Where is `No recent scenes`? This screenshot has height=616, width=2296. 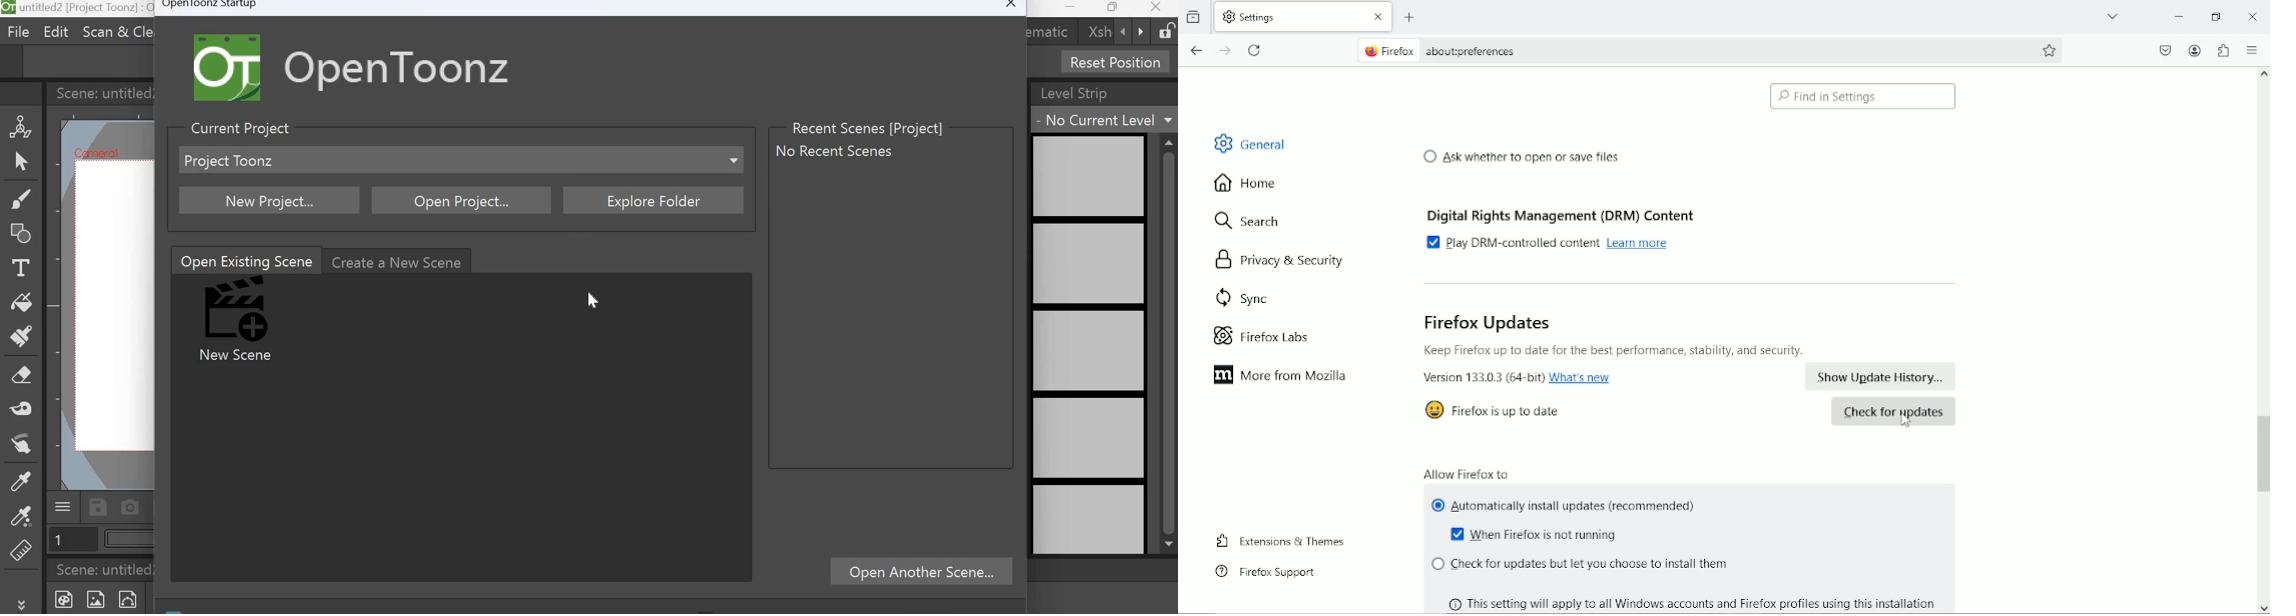 No recent scenes is located at coordinates (836, 152).